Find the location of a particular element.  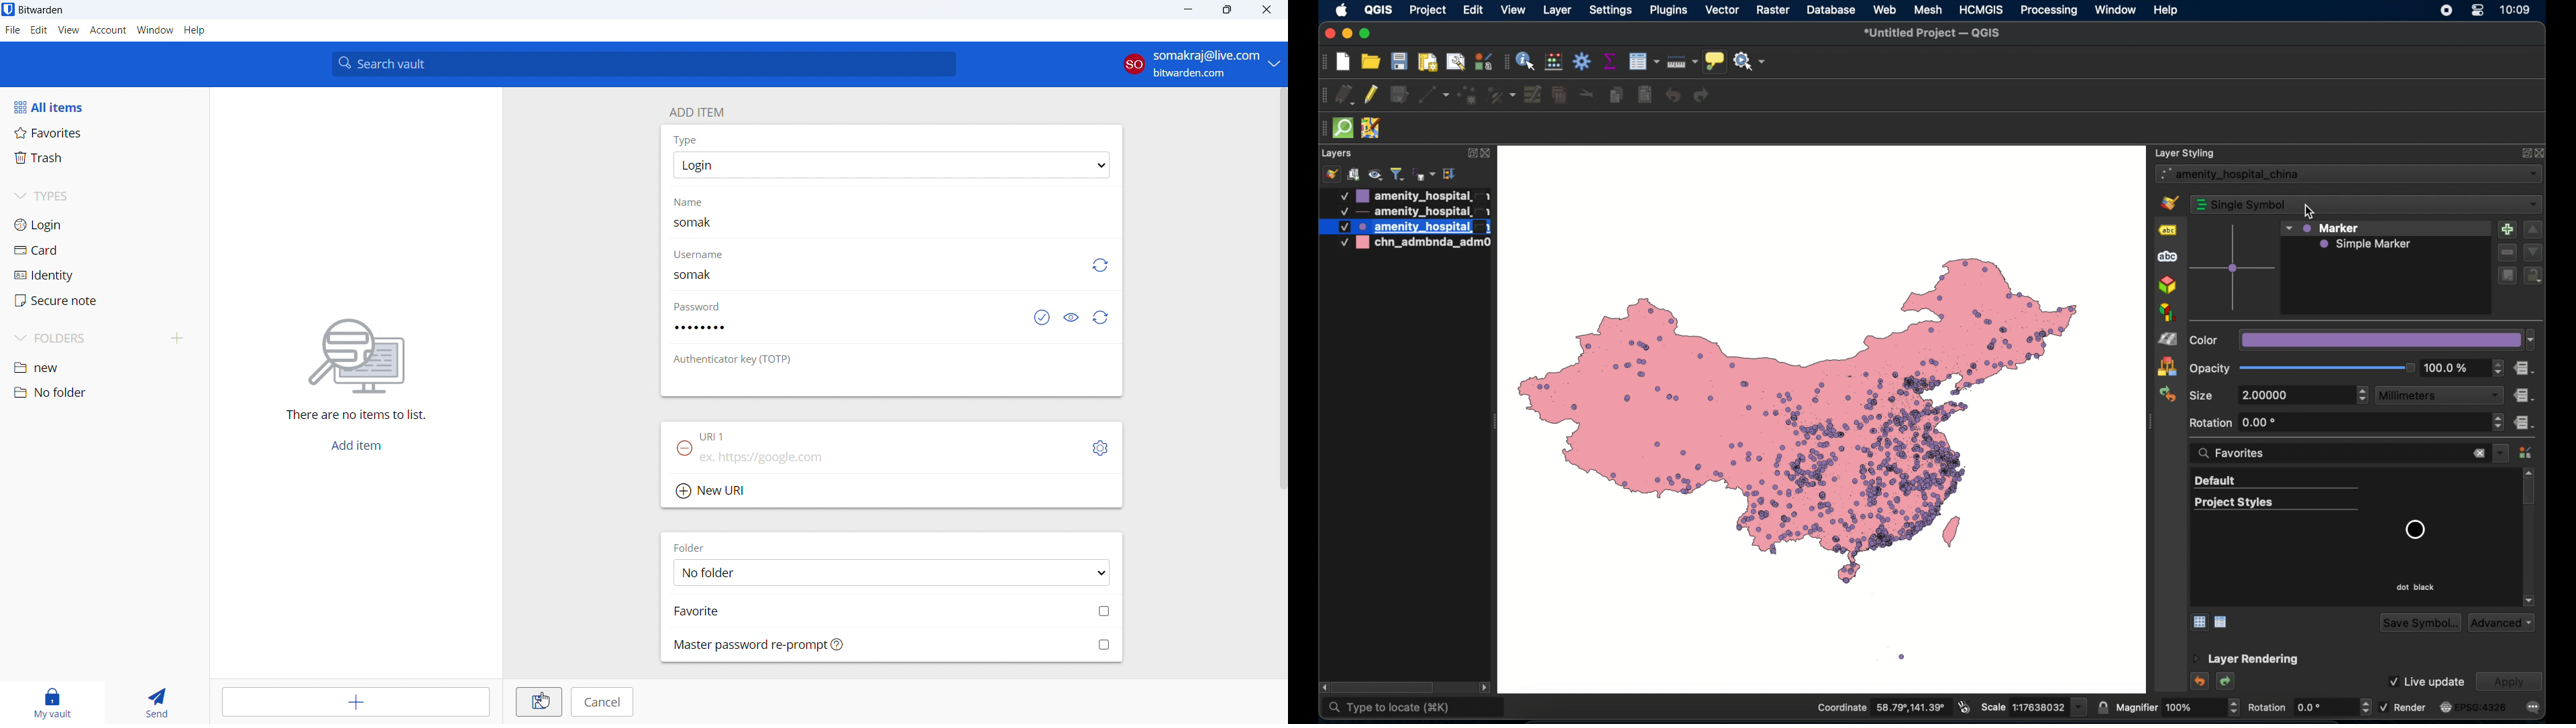

render is located at coordinates (2403, 706).